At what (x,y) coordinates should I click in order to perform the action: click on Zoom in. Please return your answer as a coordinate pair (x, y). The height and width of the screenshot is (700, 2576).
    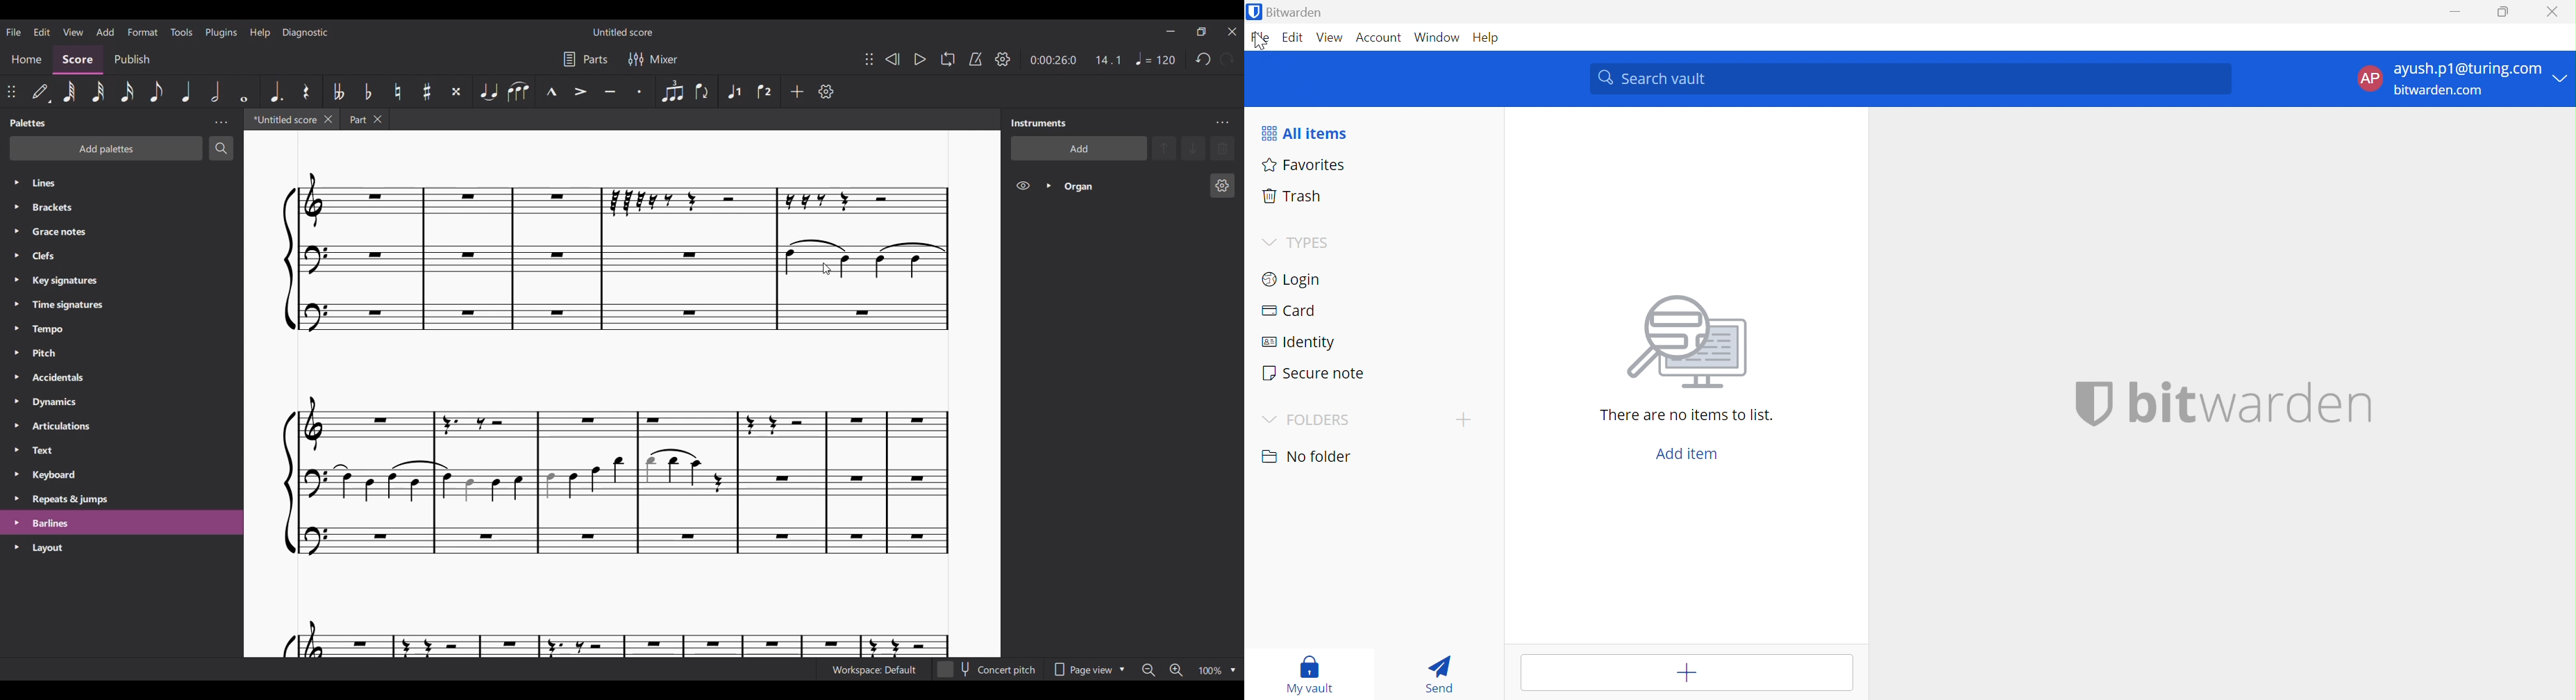
    Looking at the image, I should click on (1176, 670).